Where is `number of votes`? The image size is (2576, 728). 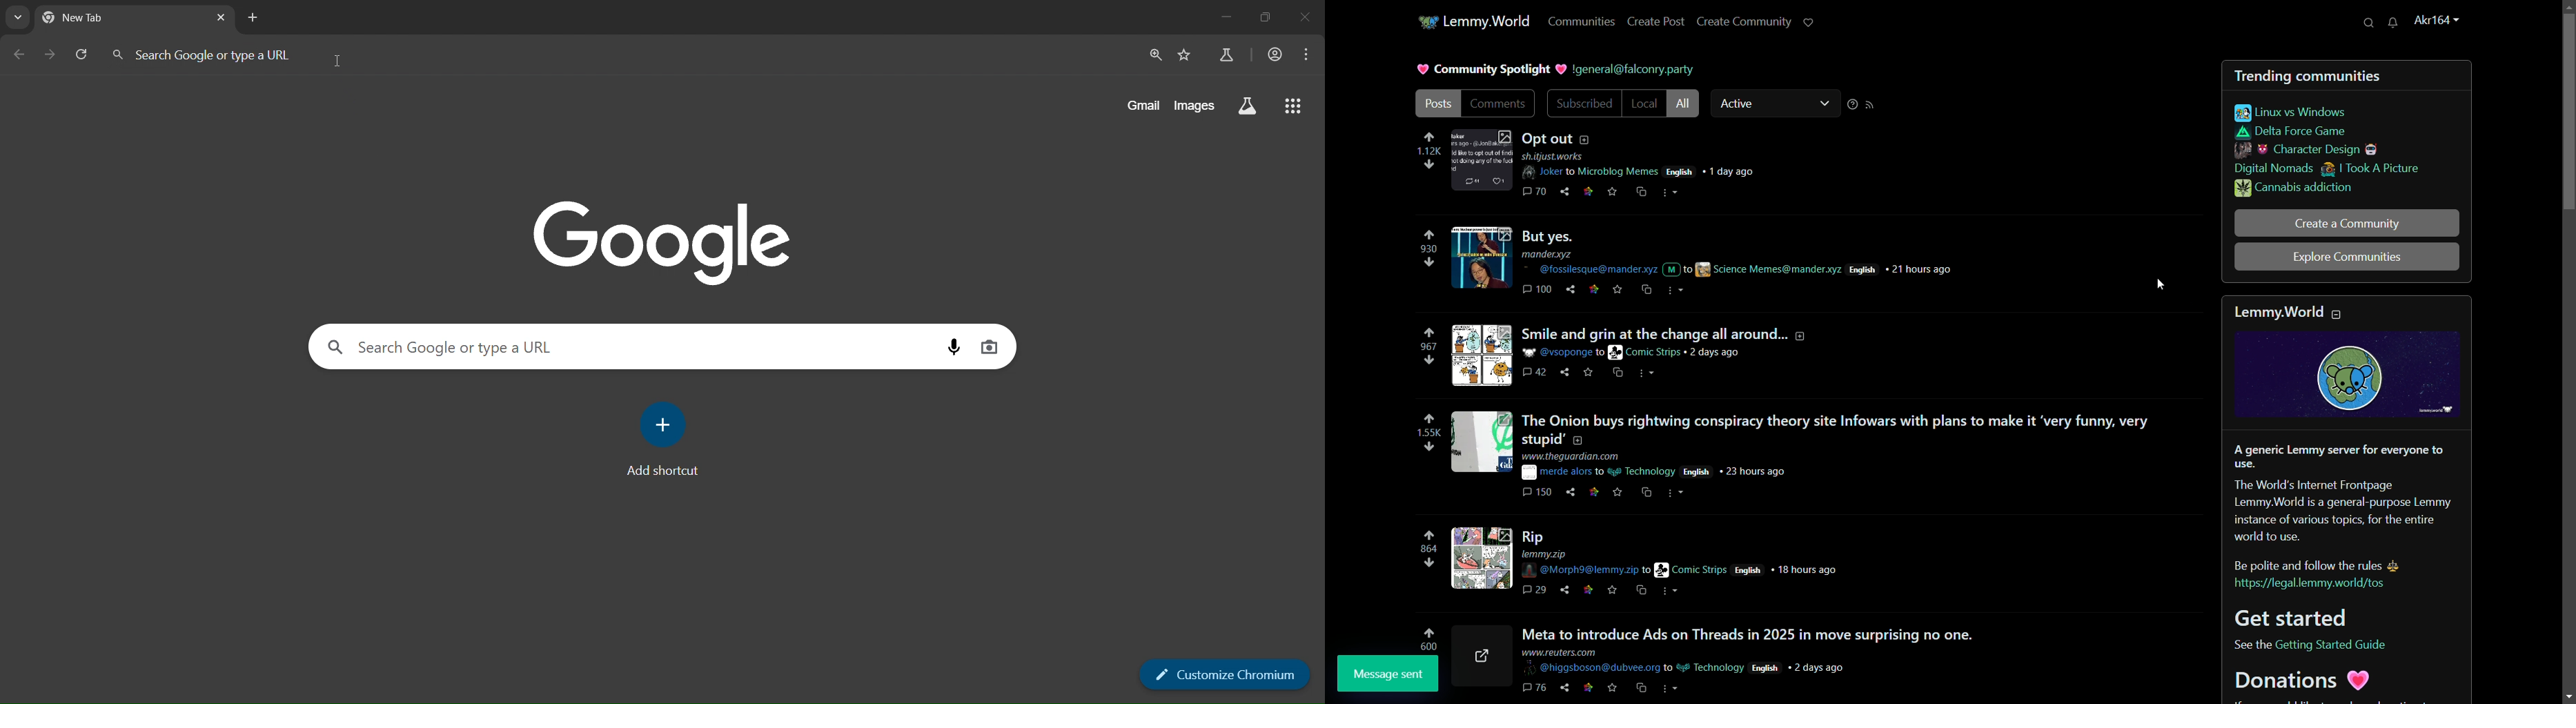
number of votes is located at coordinates (1430, 546).